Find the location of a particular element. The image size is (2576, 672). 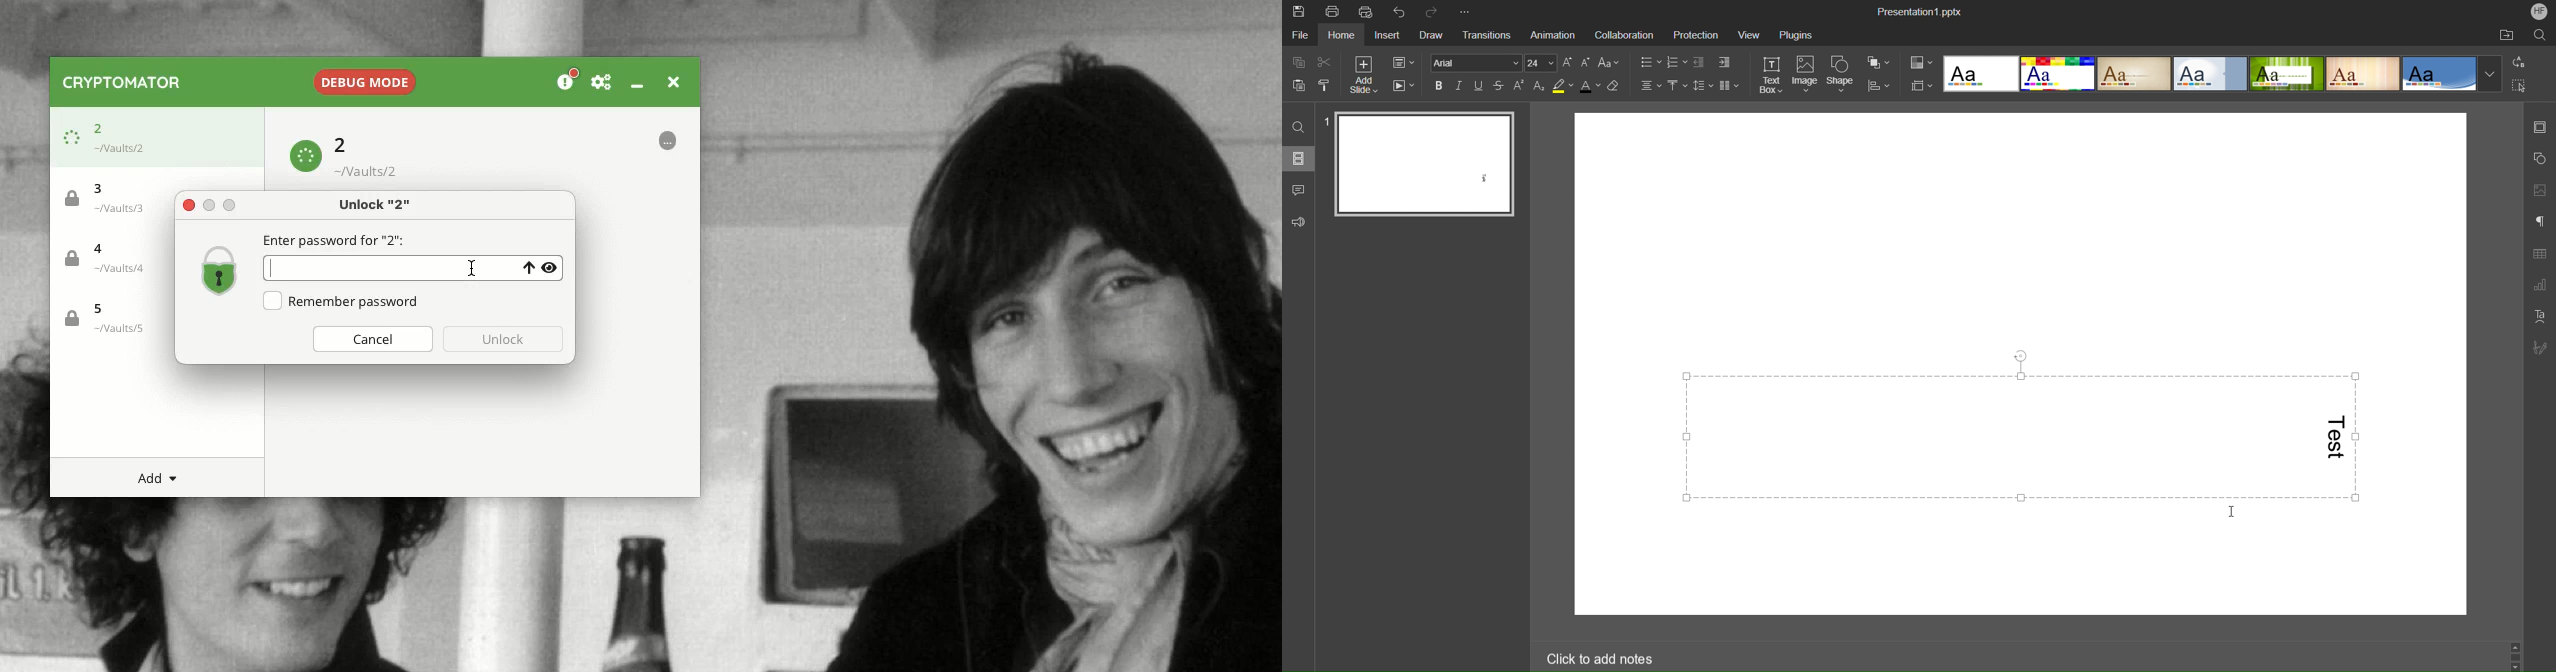

Bullet List is located at coordinates (1649, 62).